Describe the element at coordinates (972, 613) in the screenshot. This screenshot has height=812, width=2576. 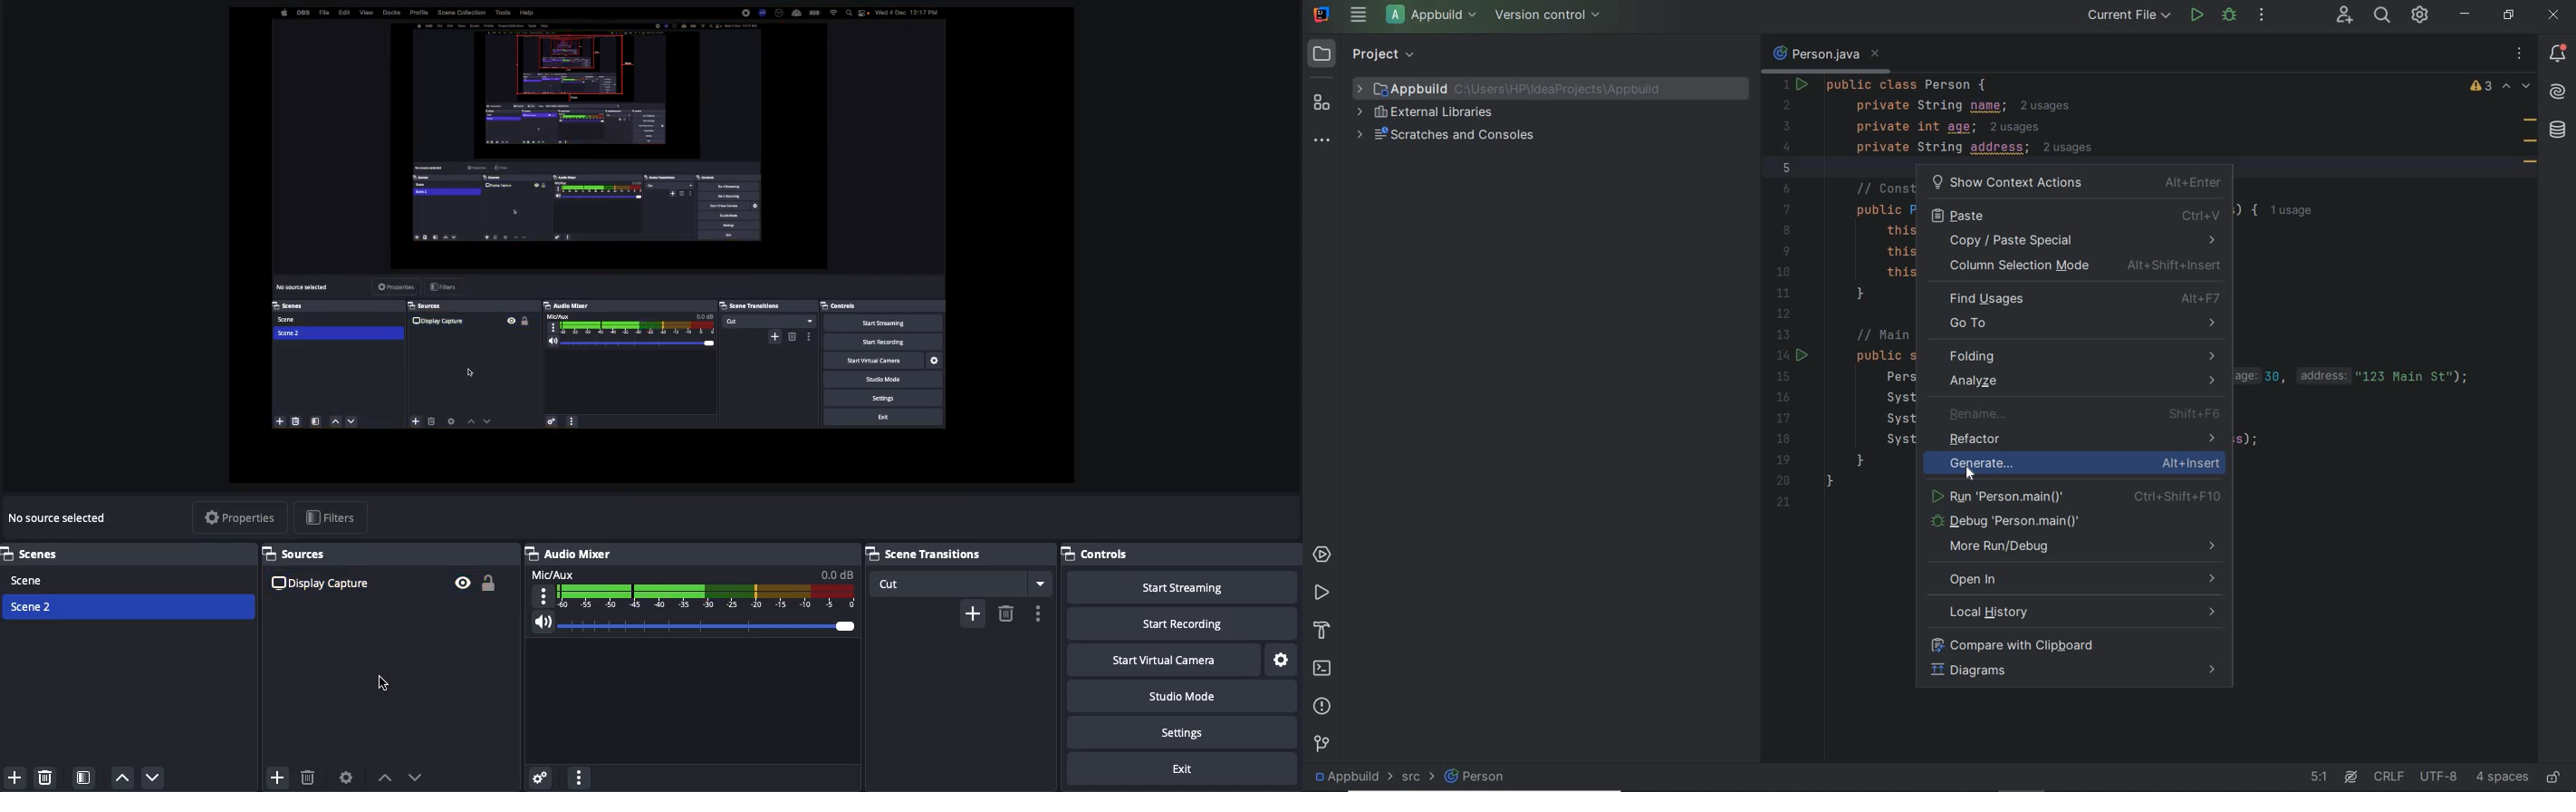
I see `add` at that location.